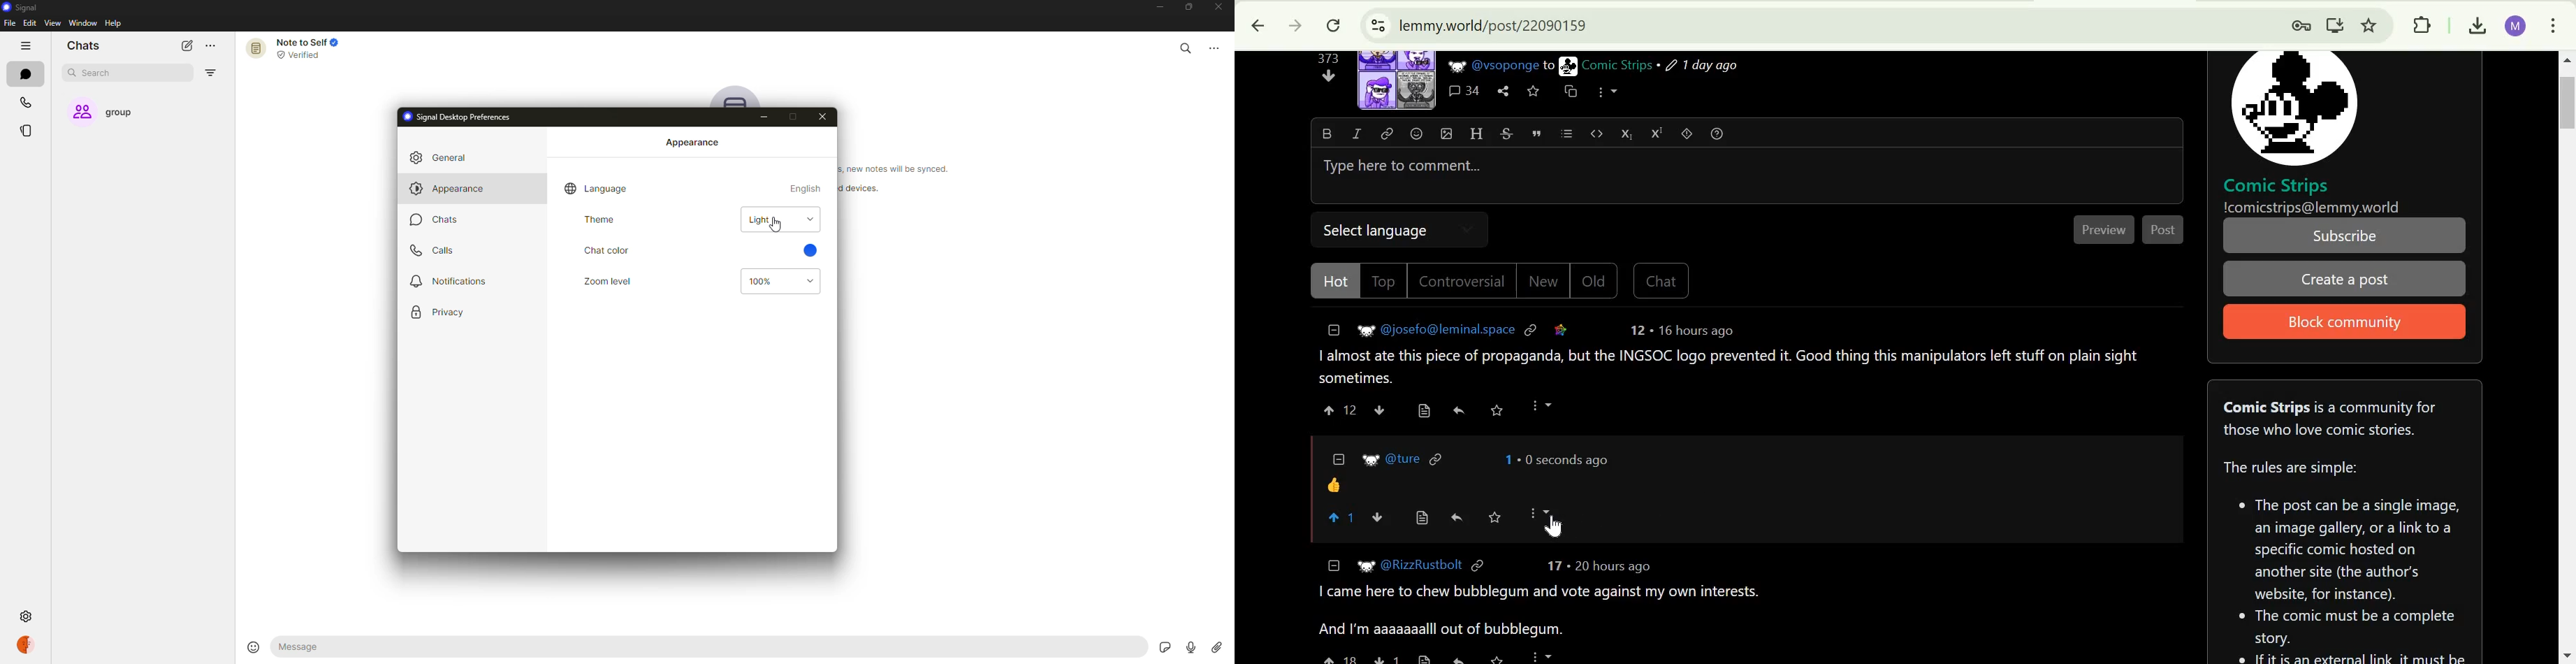 The height and width of the screenshot is (672, 2576). I want to click on italic, so click(1356, 133).